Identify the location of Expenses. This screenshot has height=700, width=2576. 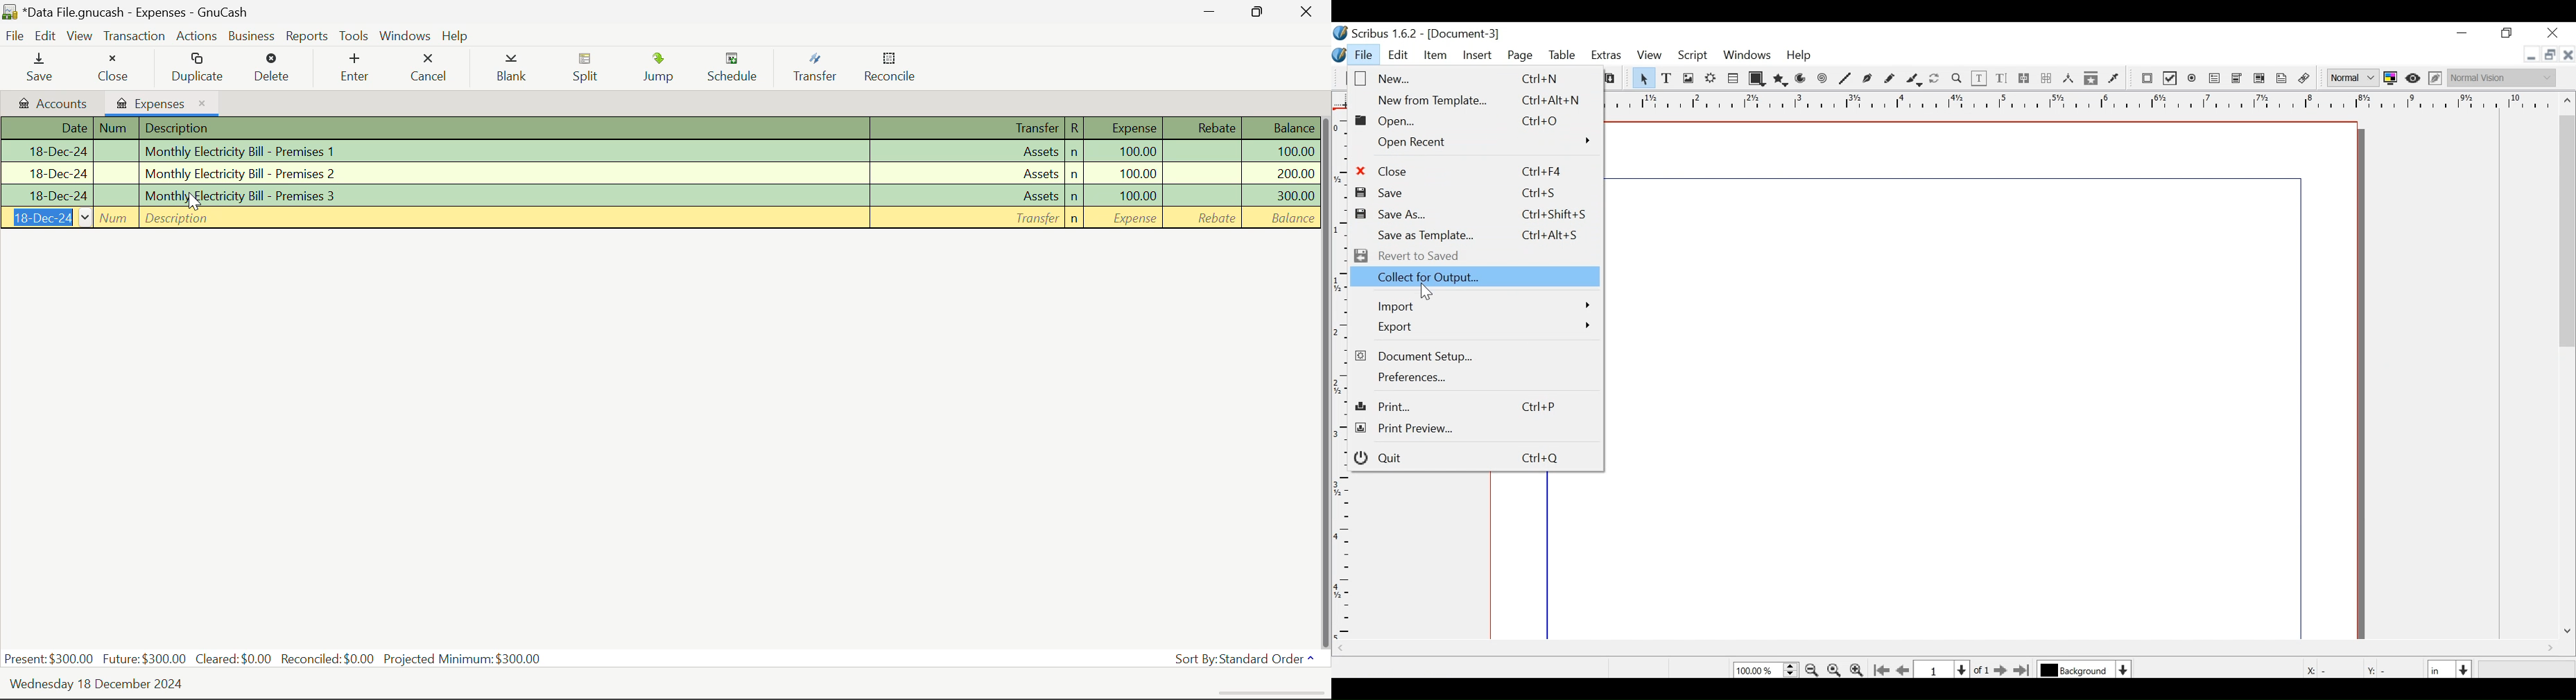
(162, 101).